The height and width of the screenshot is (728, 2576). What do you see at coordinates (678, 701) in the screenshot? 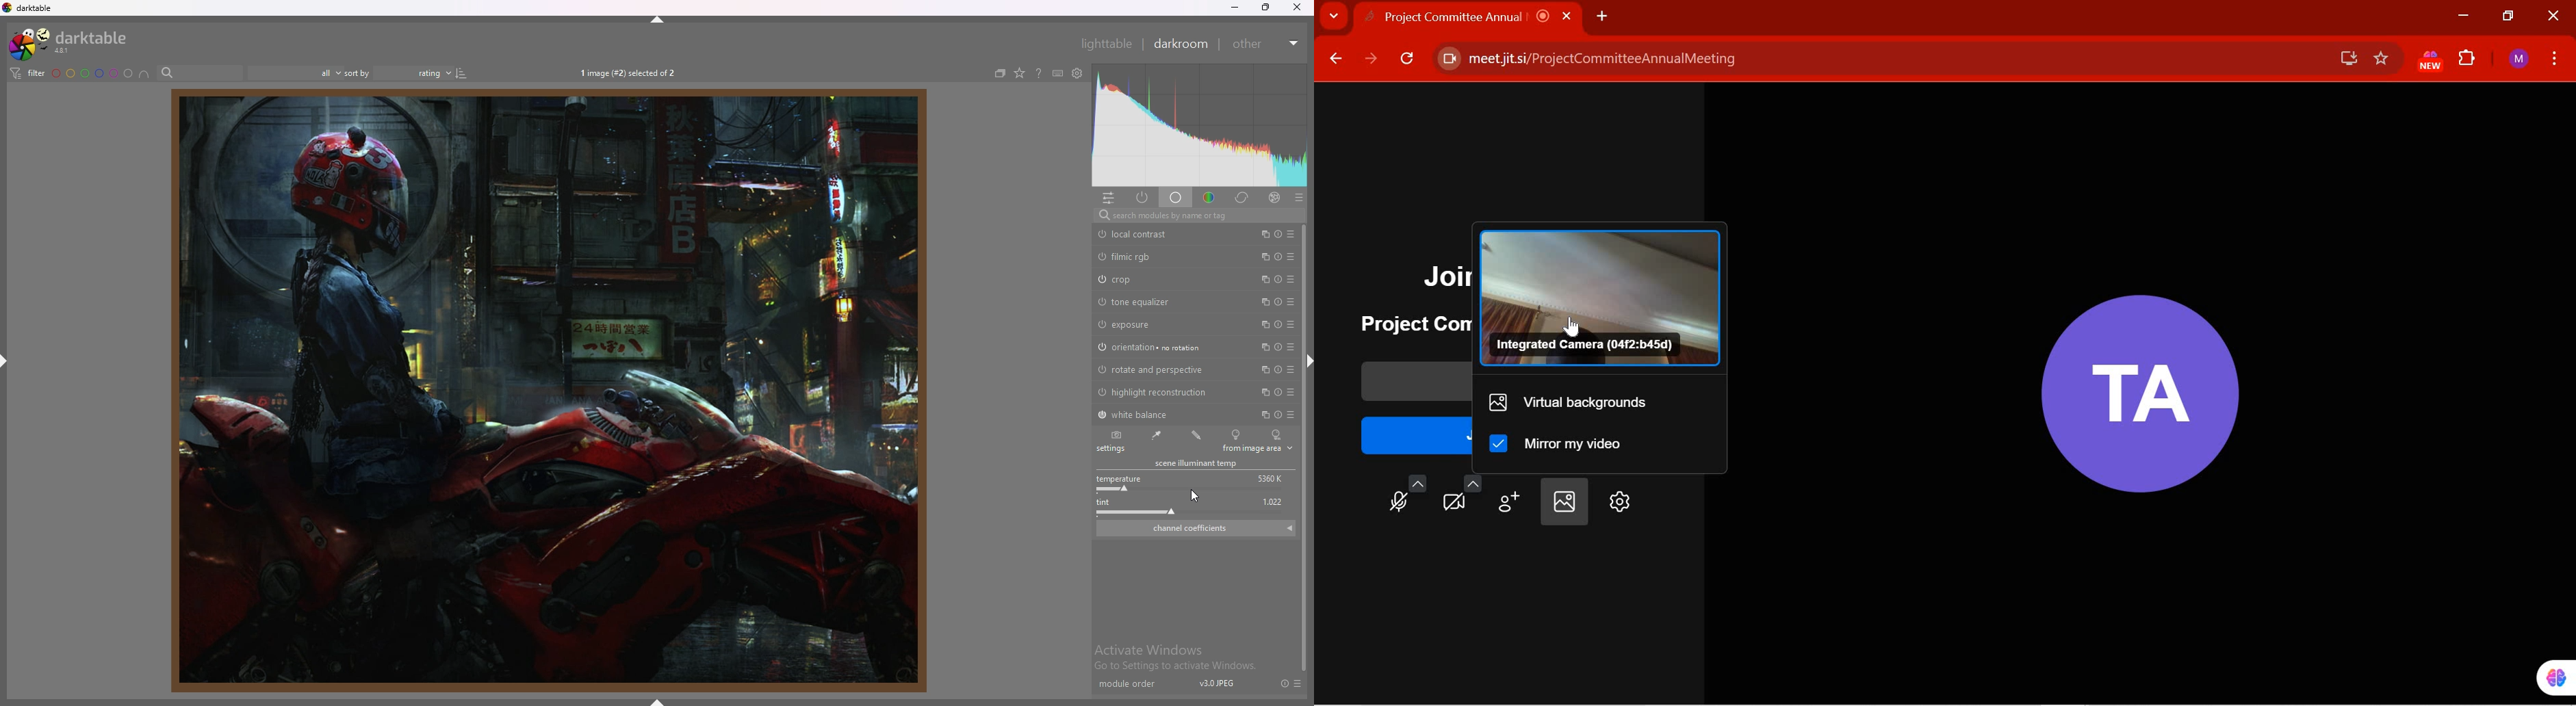
I see `hide` at bounding box center [678, 701].